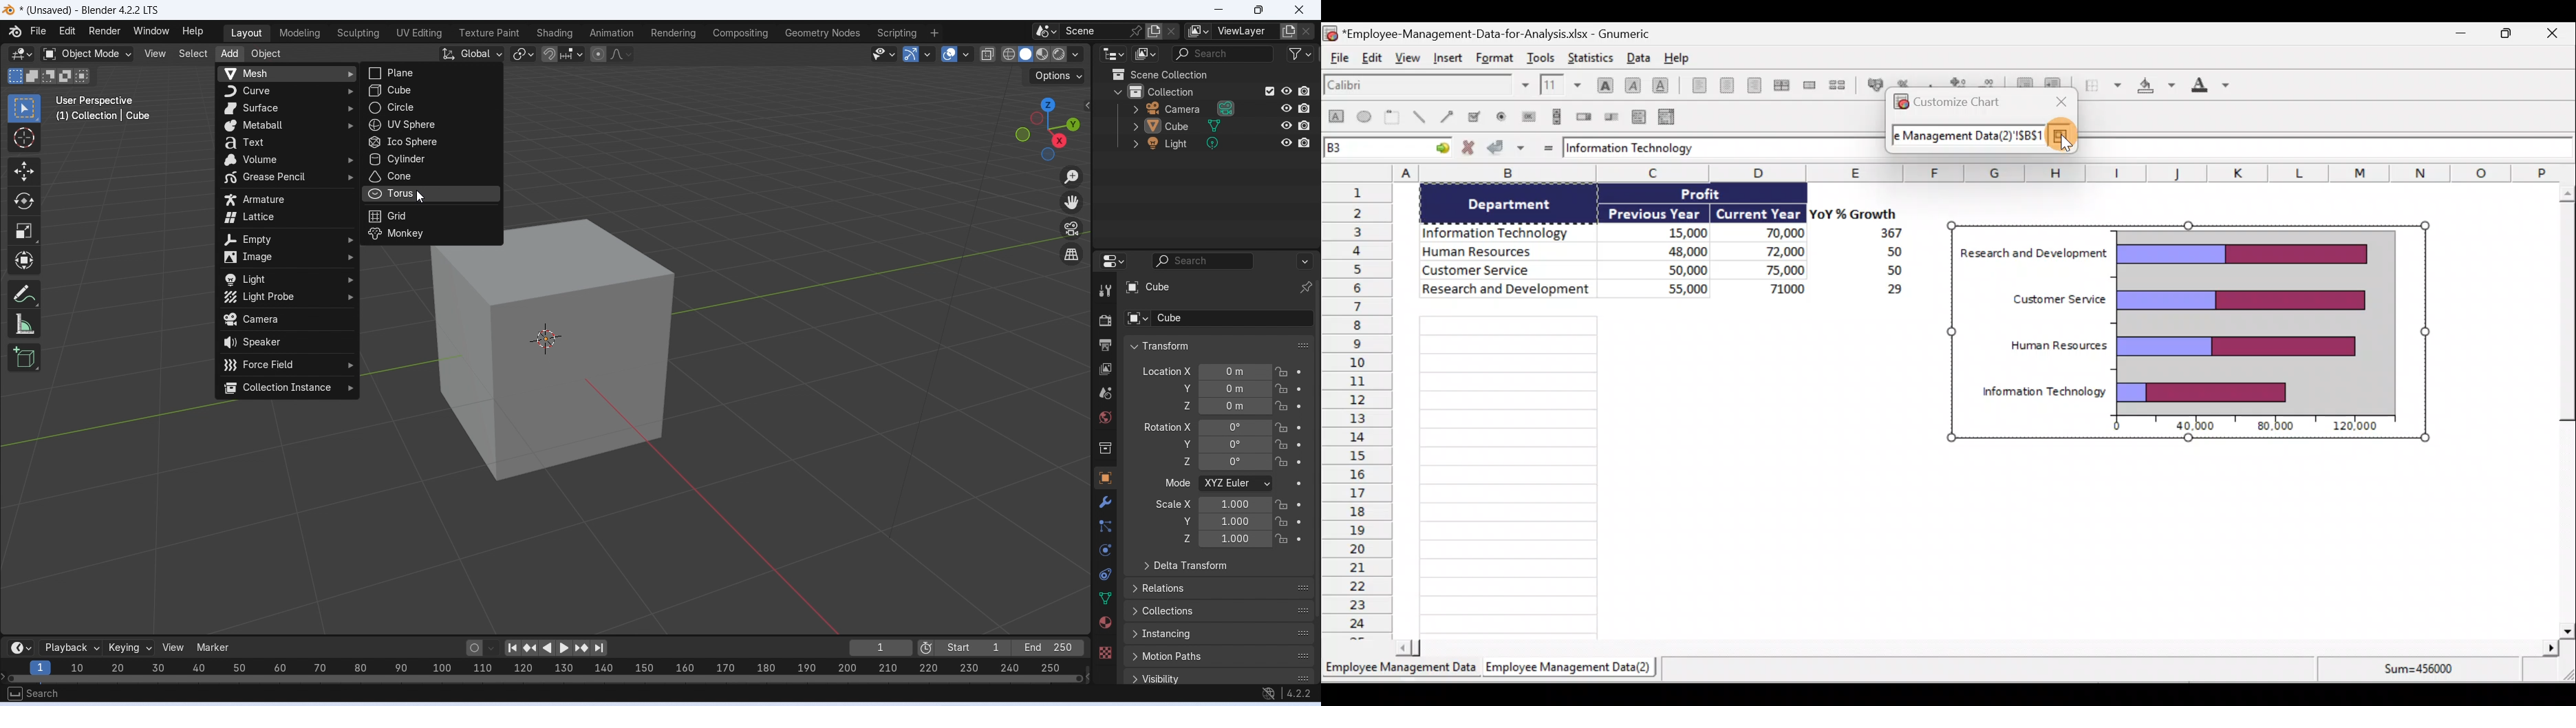  I want to click on Proportional Editing , so click(608, 54).